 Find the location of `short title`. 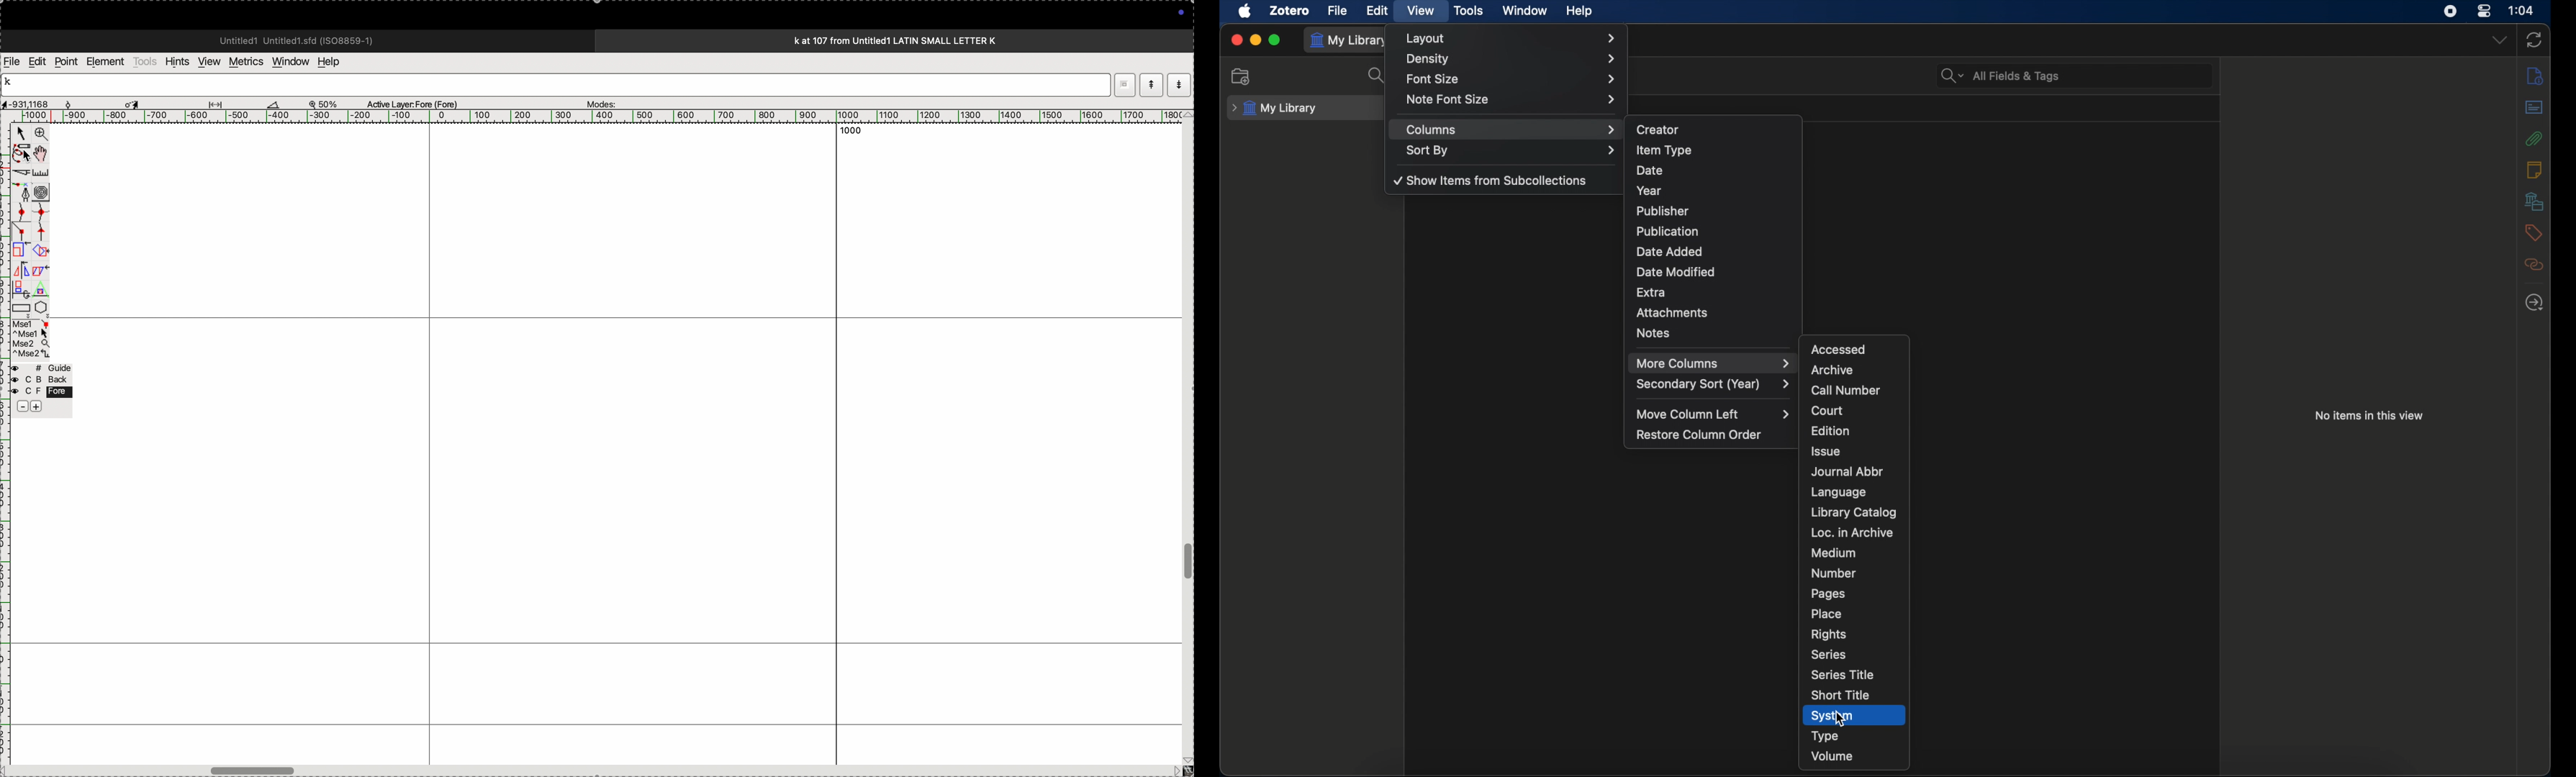

short title is located at coordinates (1839, 695).